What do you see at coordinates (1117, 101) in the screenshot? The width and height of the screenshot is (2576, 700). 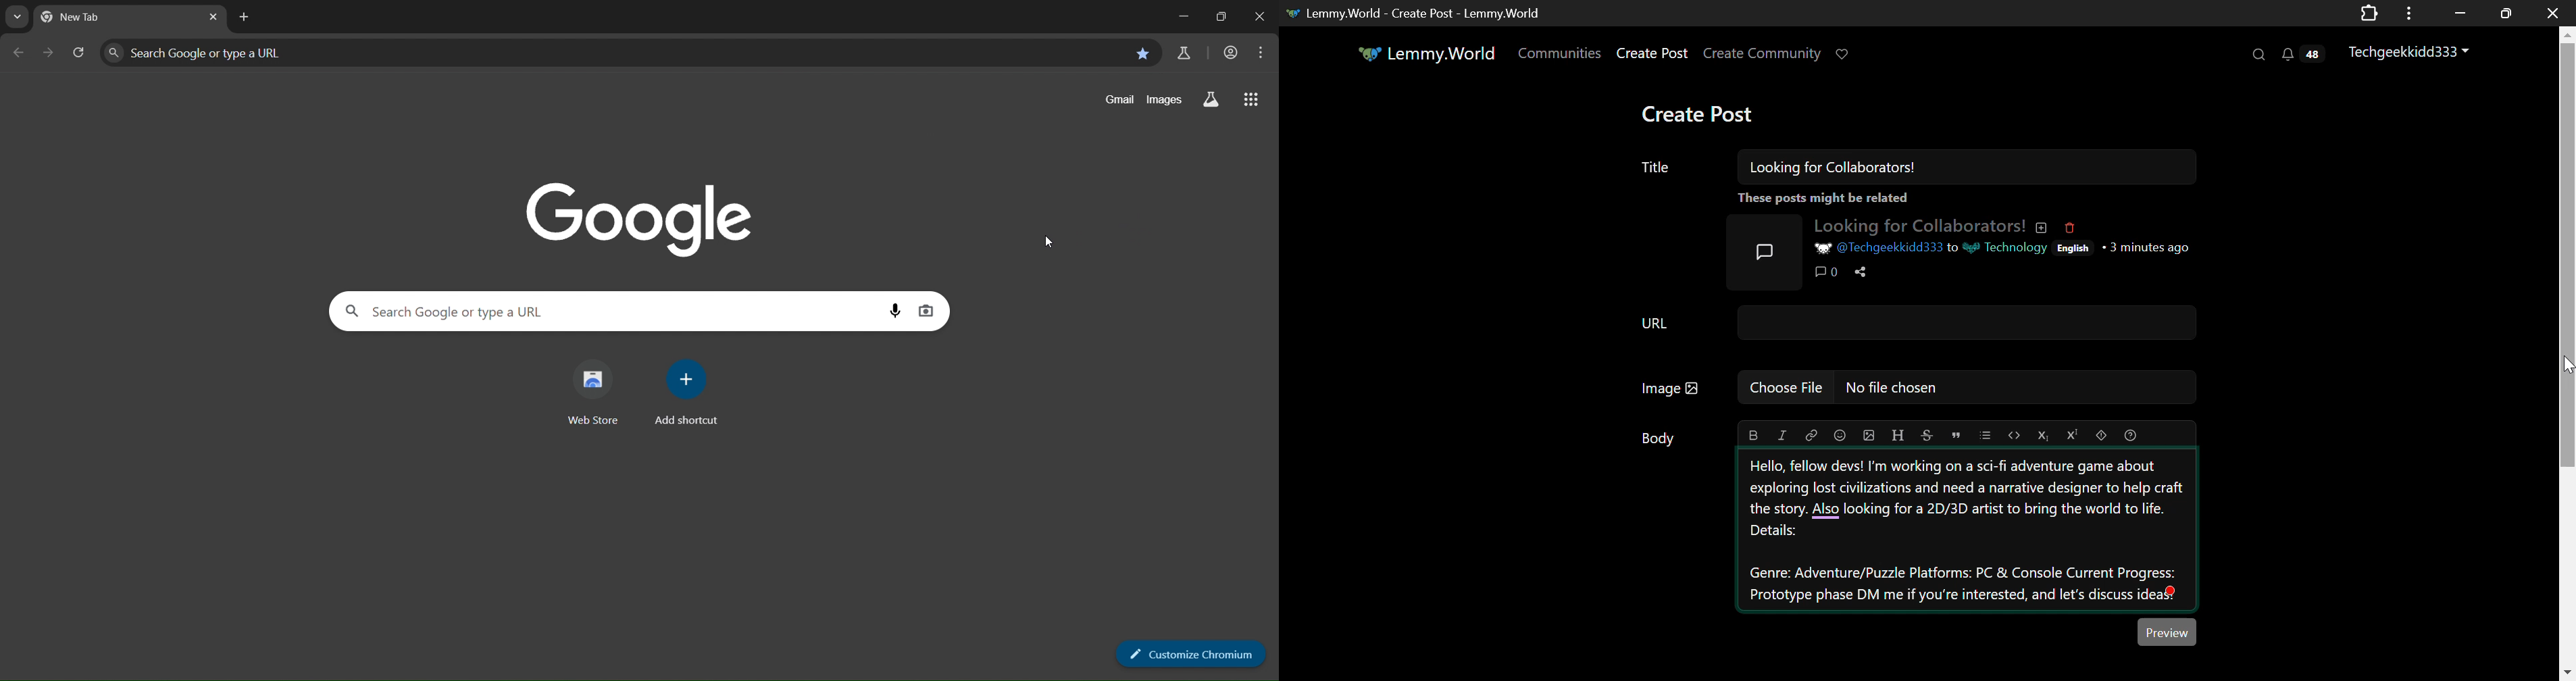 I see `gmail ` at bounding box center [1117, 101].